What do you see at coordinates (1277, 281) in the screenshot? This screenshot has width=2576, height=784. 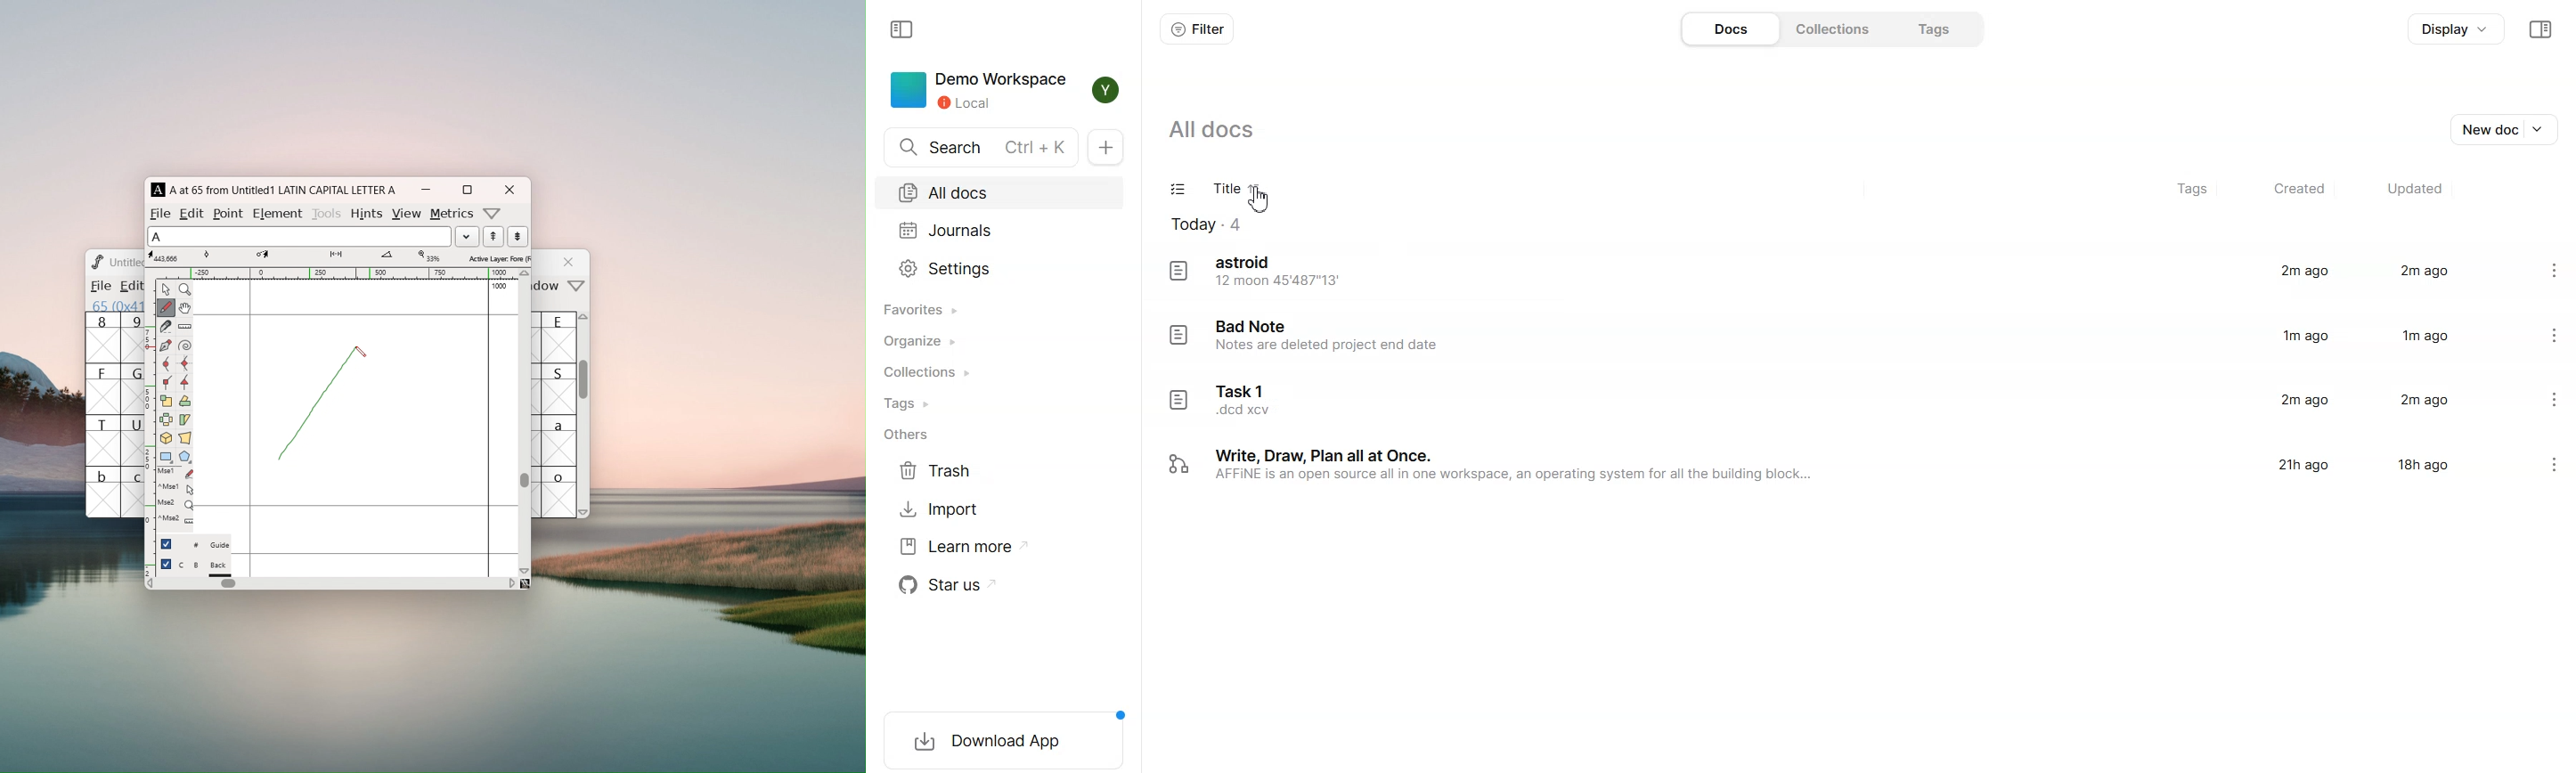 I see `12 moon 45'487"13'` at bounding box center [1277, 281].